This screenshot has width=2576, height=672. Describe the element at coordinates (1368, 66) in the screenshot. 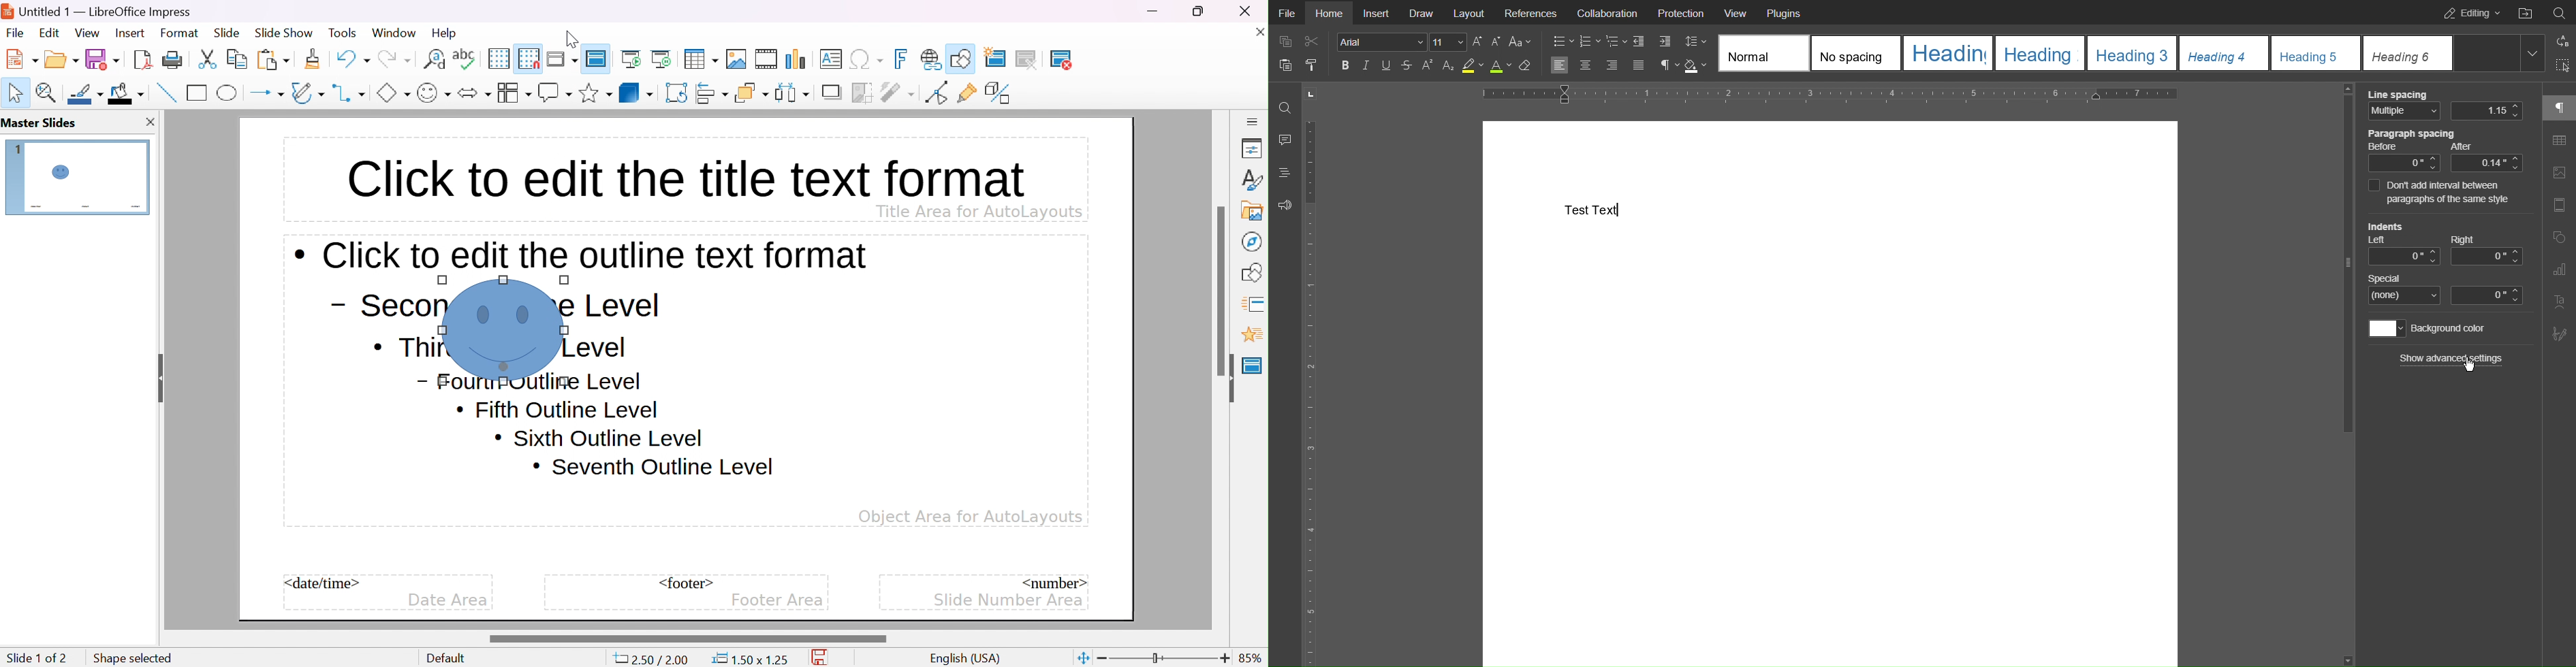

I see `Italics` at that location.